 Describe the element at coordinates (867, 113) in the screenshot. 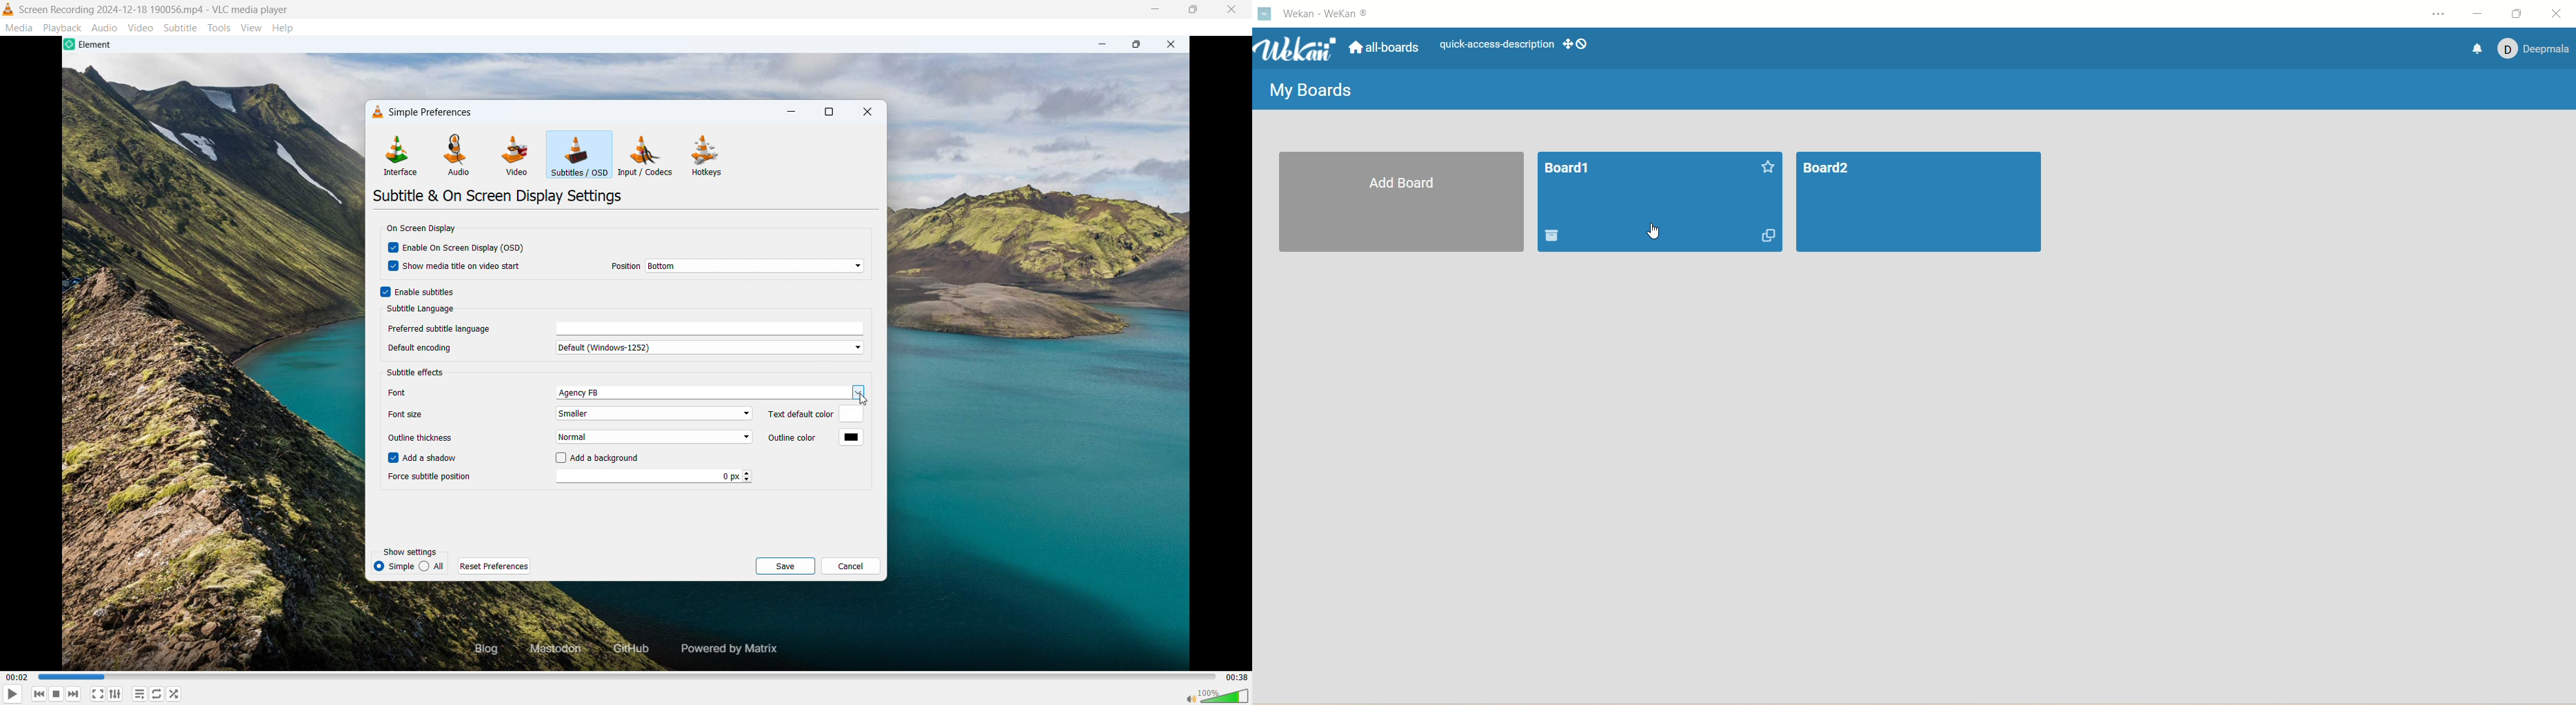

I see `close dialogue box` at that location.